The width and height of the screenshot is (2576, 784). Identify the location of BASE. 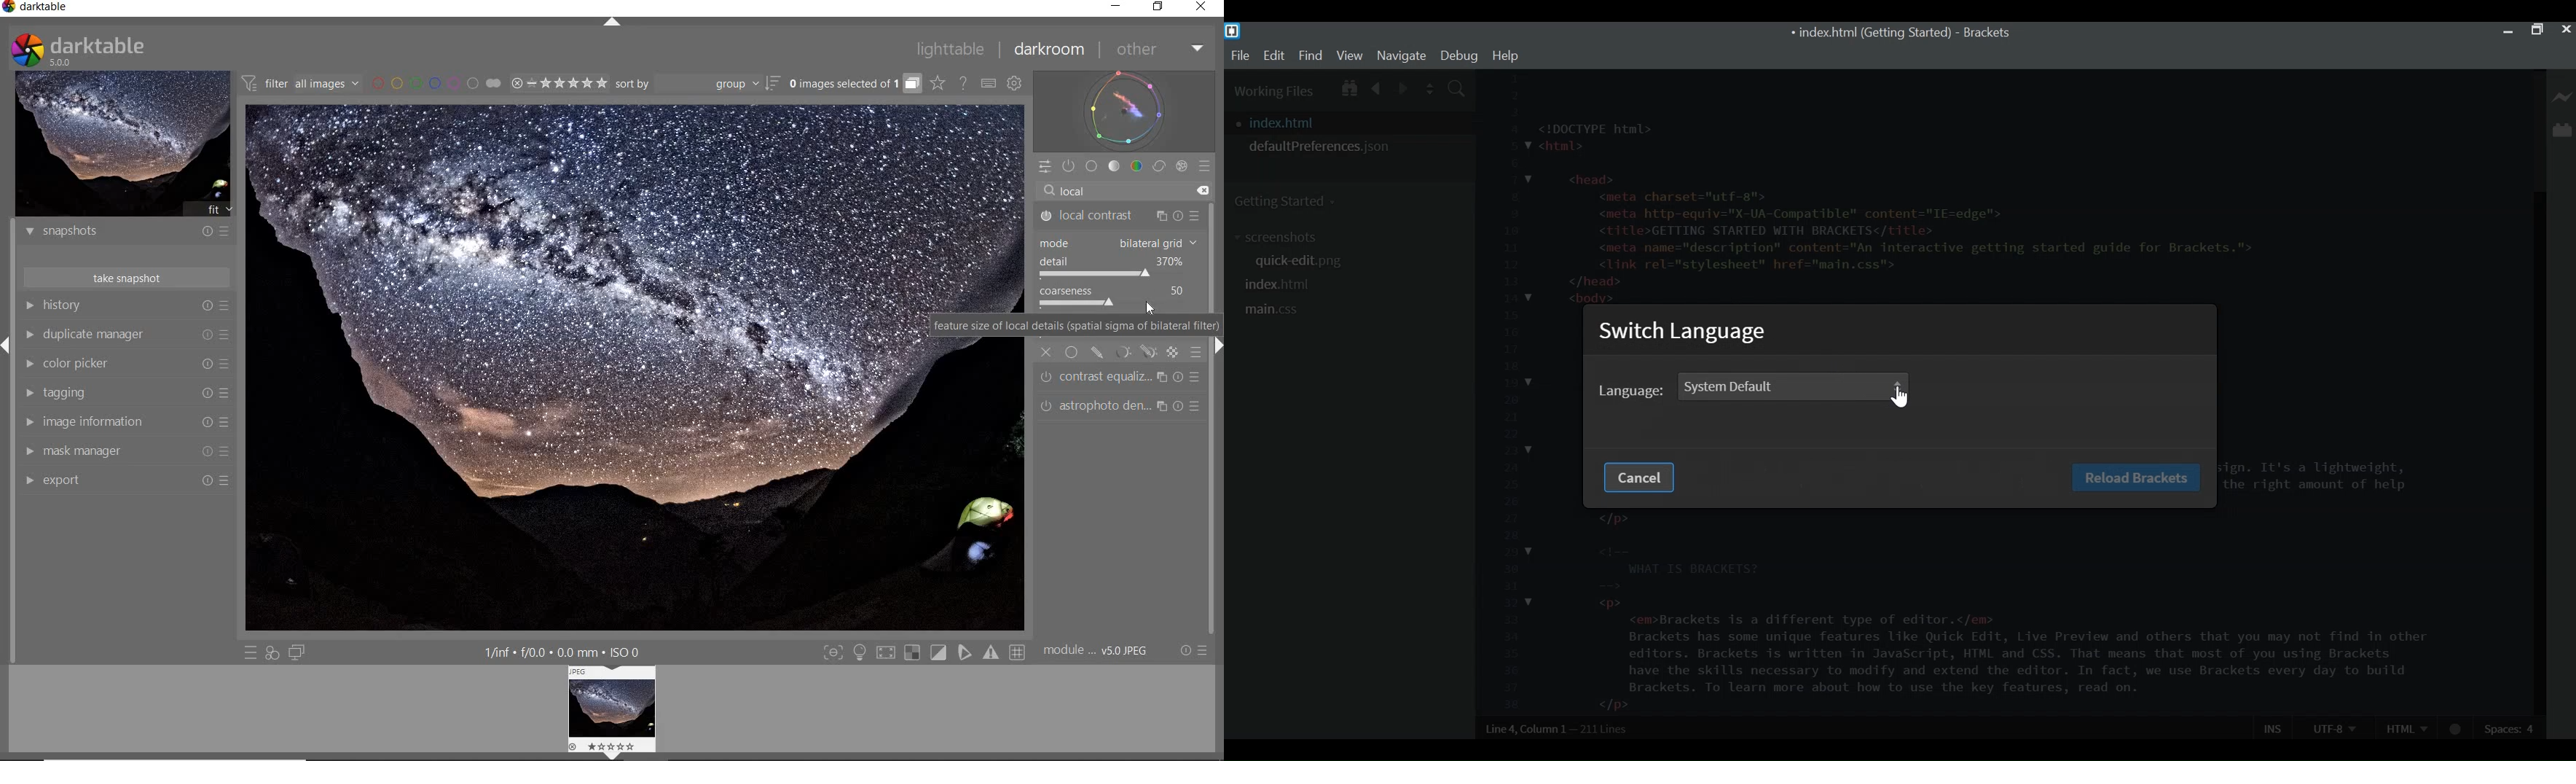
(1091, 165).